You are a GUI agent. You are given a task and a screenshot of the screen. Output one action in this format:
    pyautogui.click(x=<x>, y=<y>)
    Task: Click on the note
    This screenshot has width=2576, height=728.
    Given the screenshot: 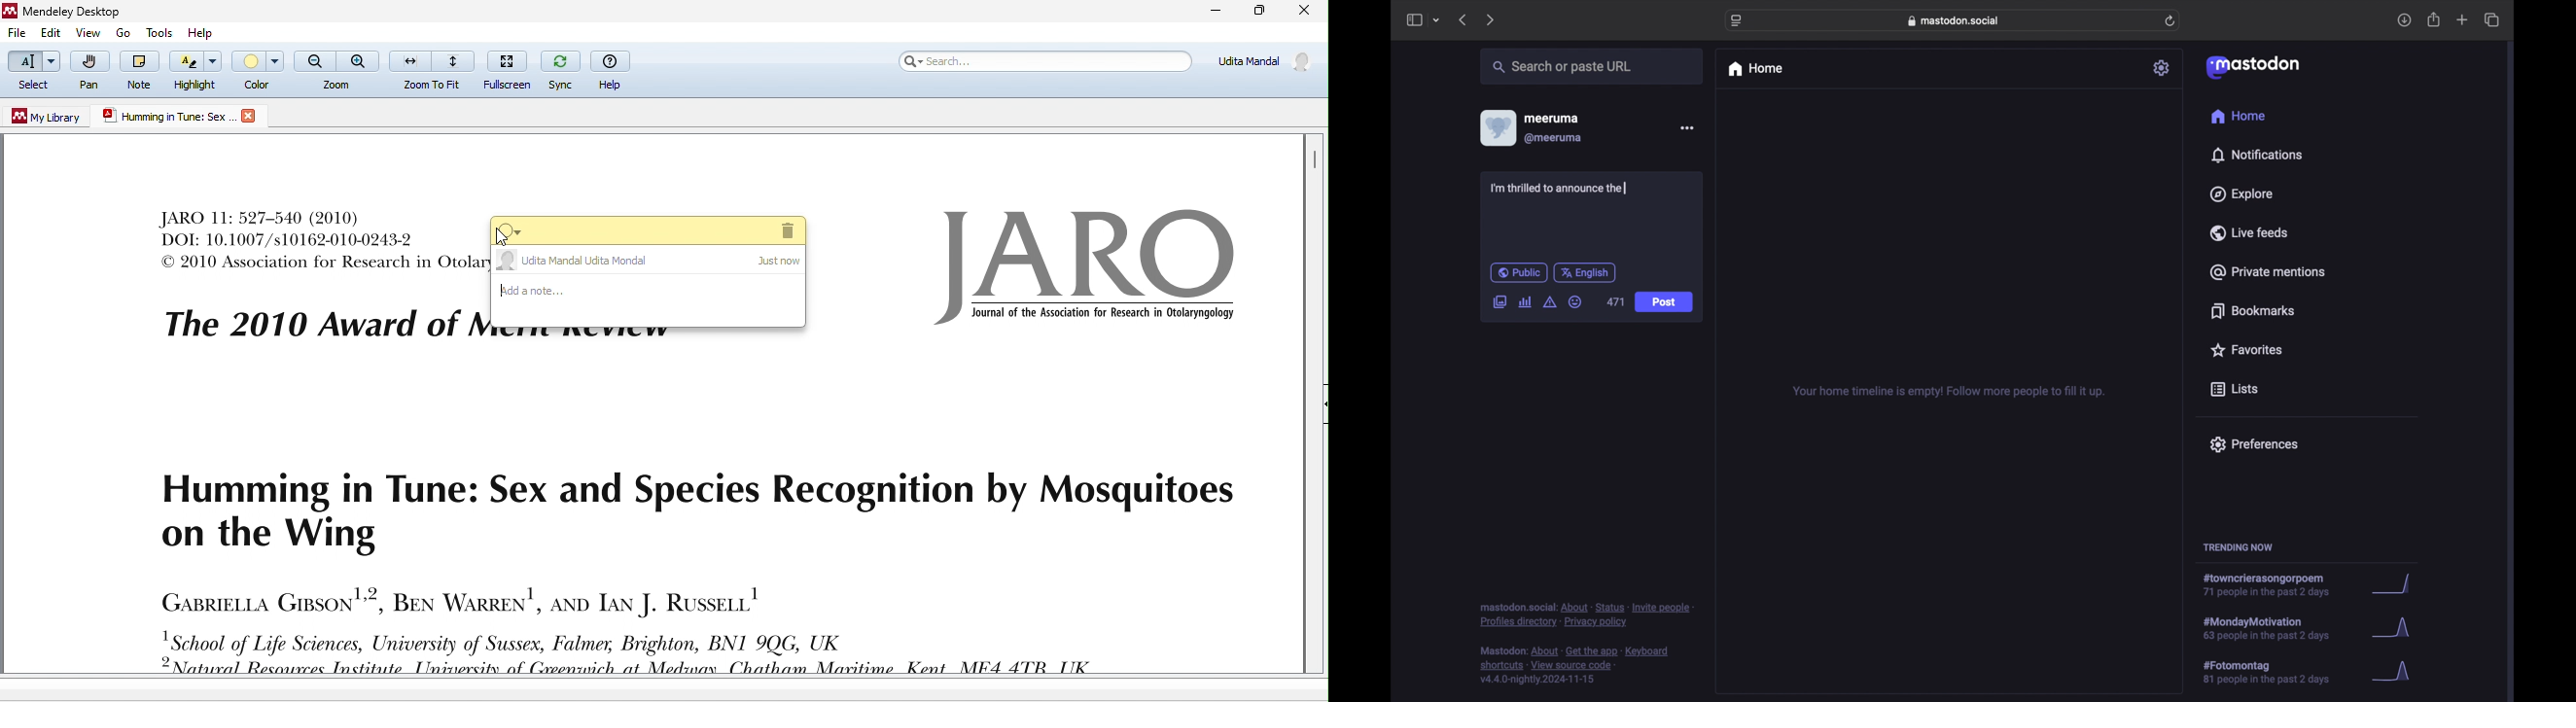 What is the action you would take?
    pyautogui.click(x=141, y=70)
    